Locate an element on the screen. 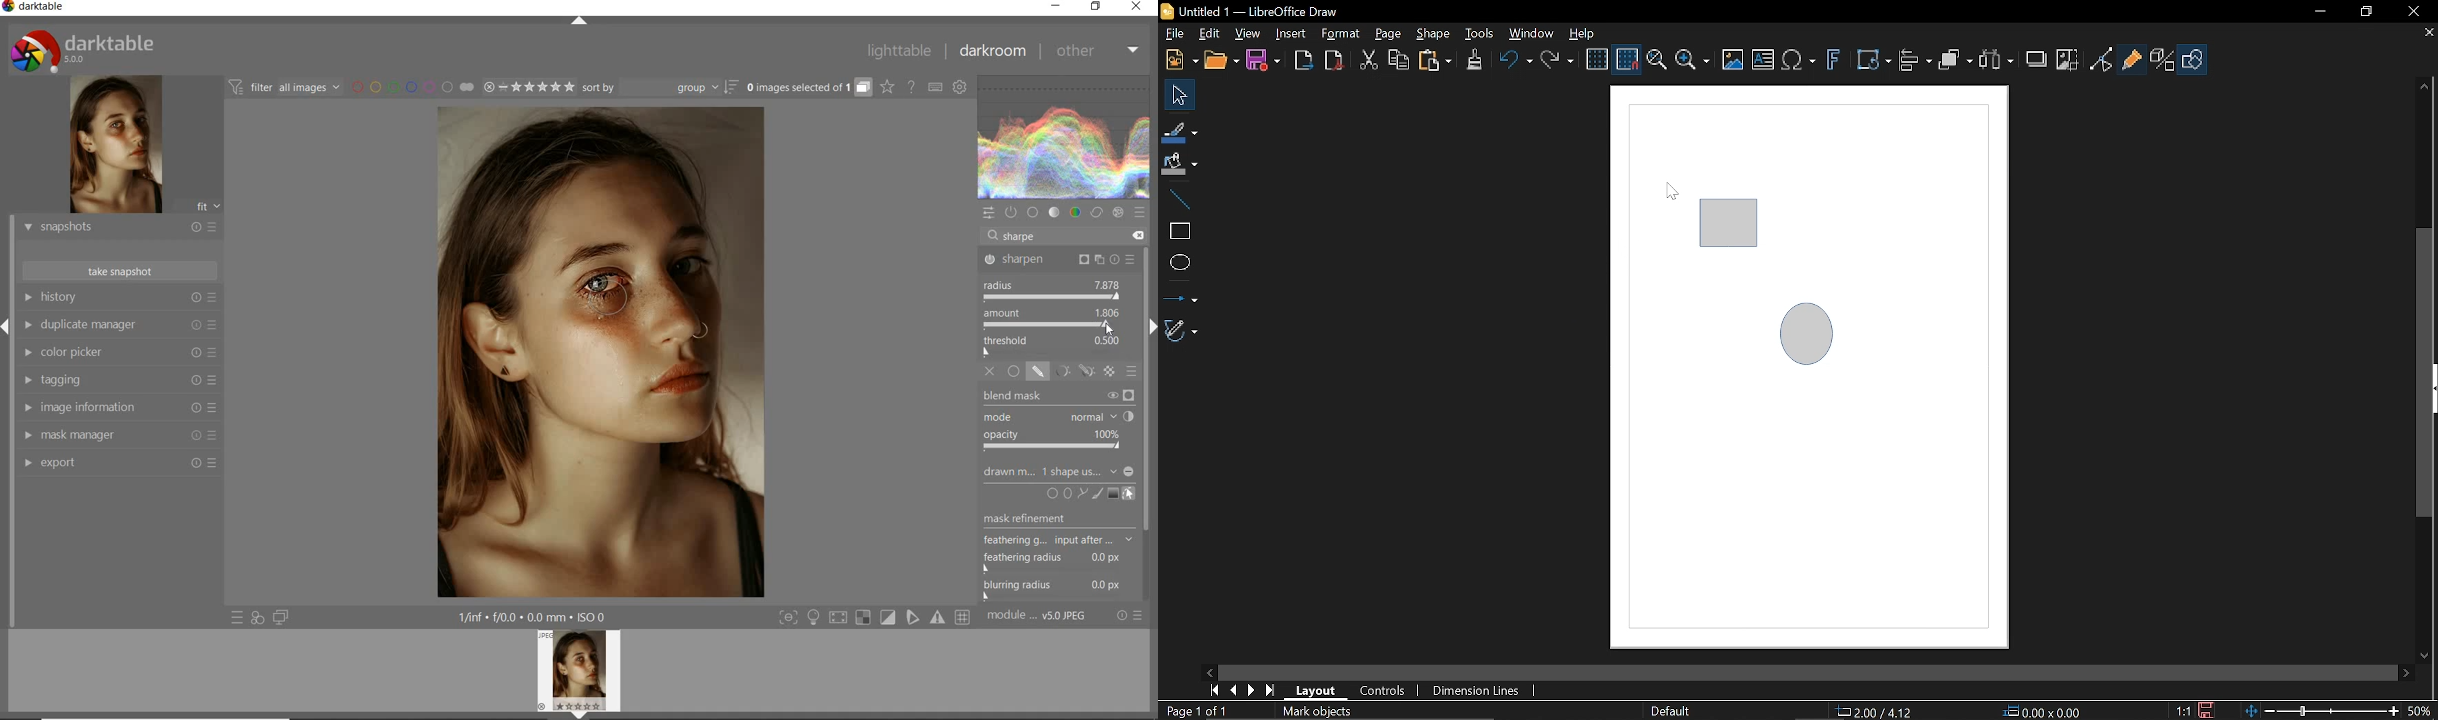 This screenshot has height=728, width=2464. quick access panel is located at coordinates (990, 213).